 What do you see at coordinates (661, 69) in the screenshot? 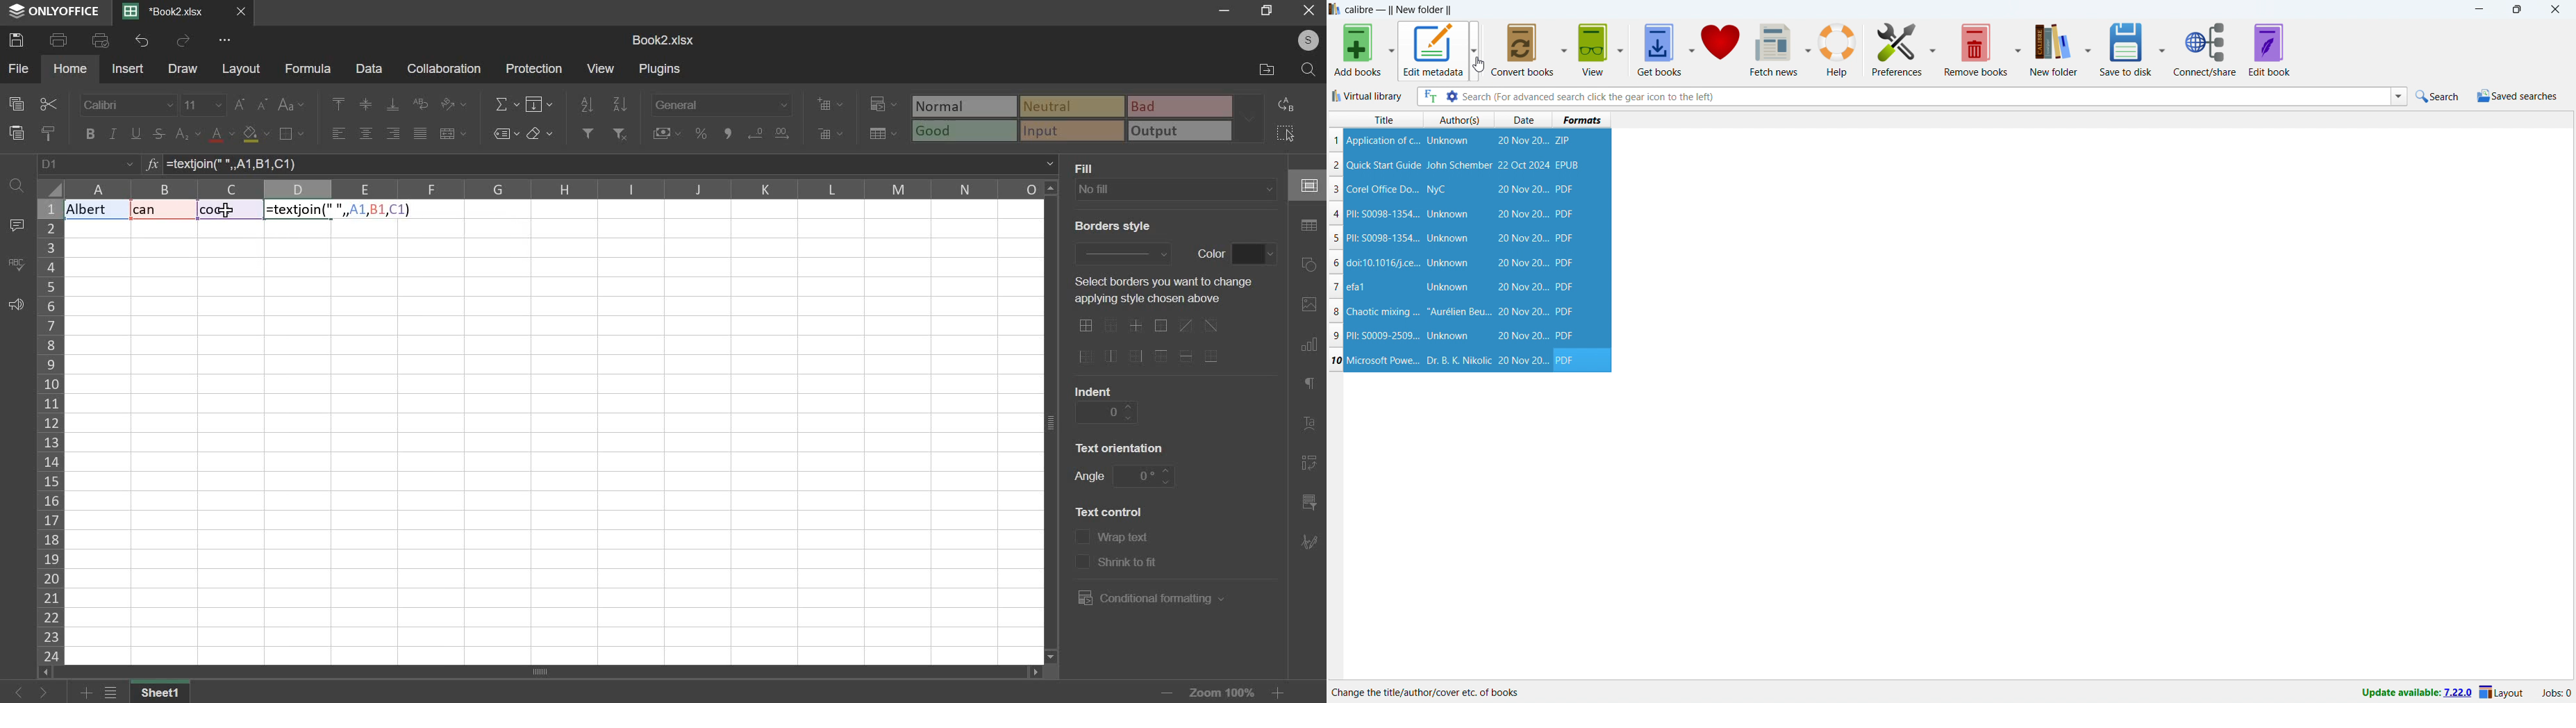
I see `plugins` at bounding box center [661, 69].